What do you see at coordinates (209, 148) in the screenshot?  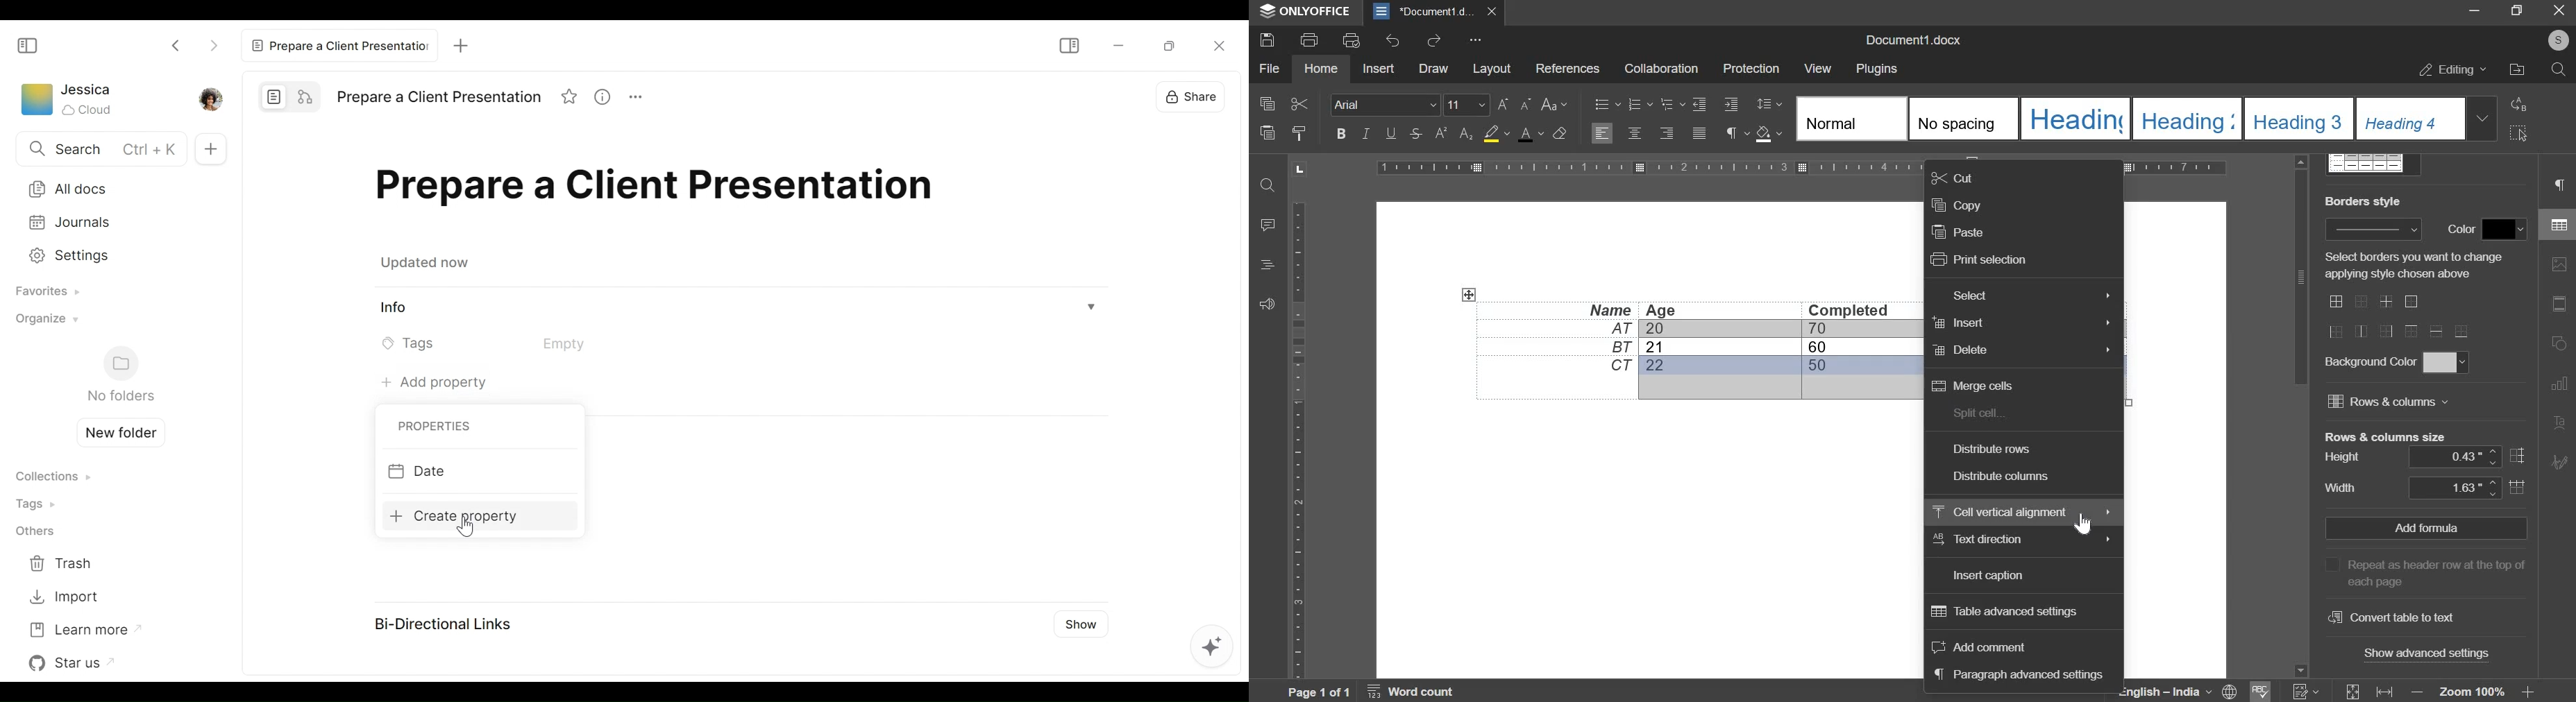 I see `Add new` at bounding box center [209, 148].